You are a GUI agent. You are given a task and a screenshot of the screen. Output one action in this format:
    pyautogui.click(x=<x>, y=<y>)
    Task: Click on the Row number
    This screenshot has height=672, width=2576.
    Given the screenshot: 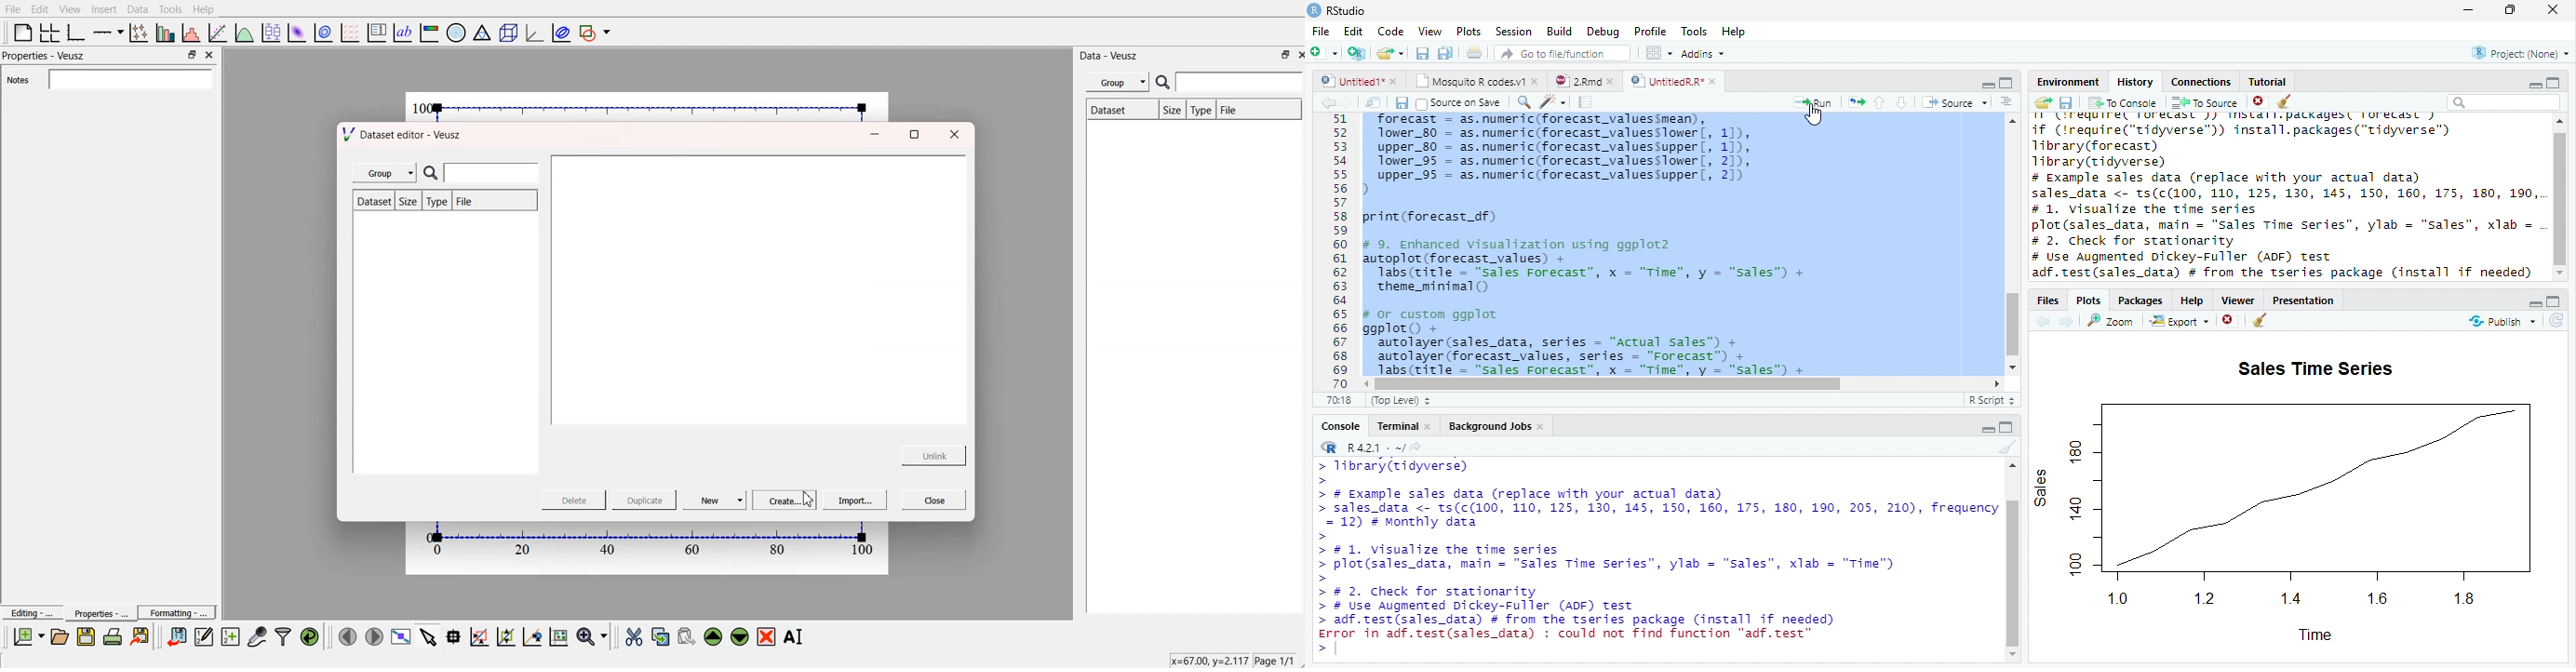 What is the action you would take?
    pyautogui.click(x=1335, y=250)
    